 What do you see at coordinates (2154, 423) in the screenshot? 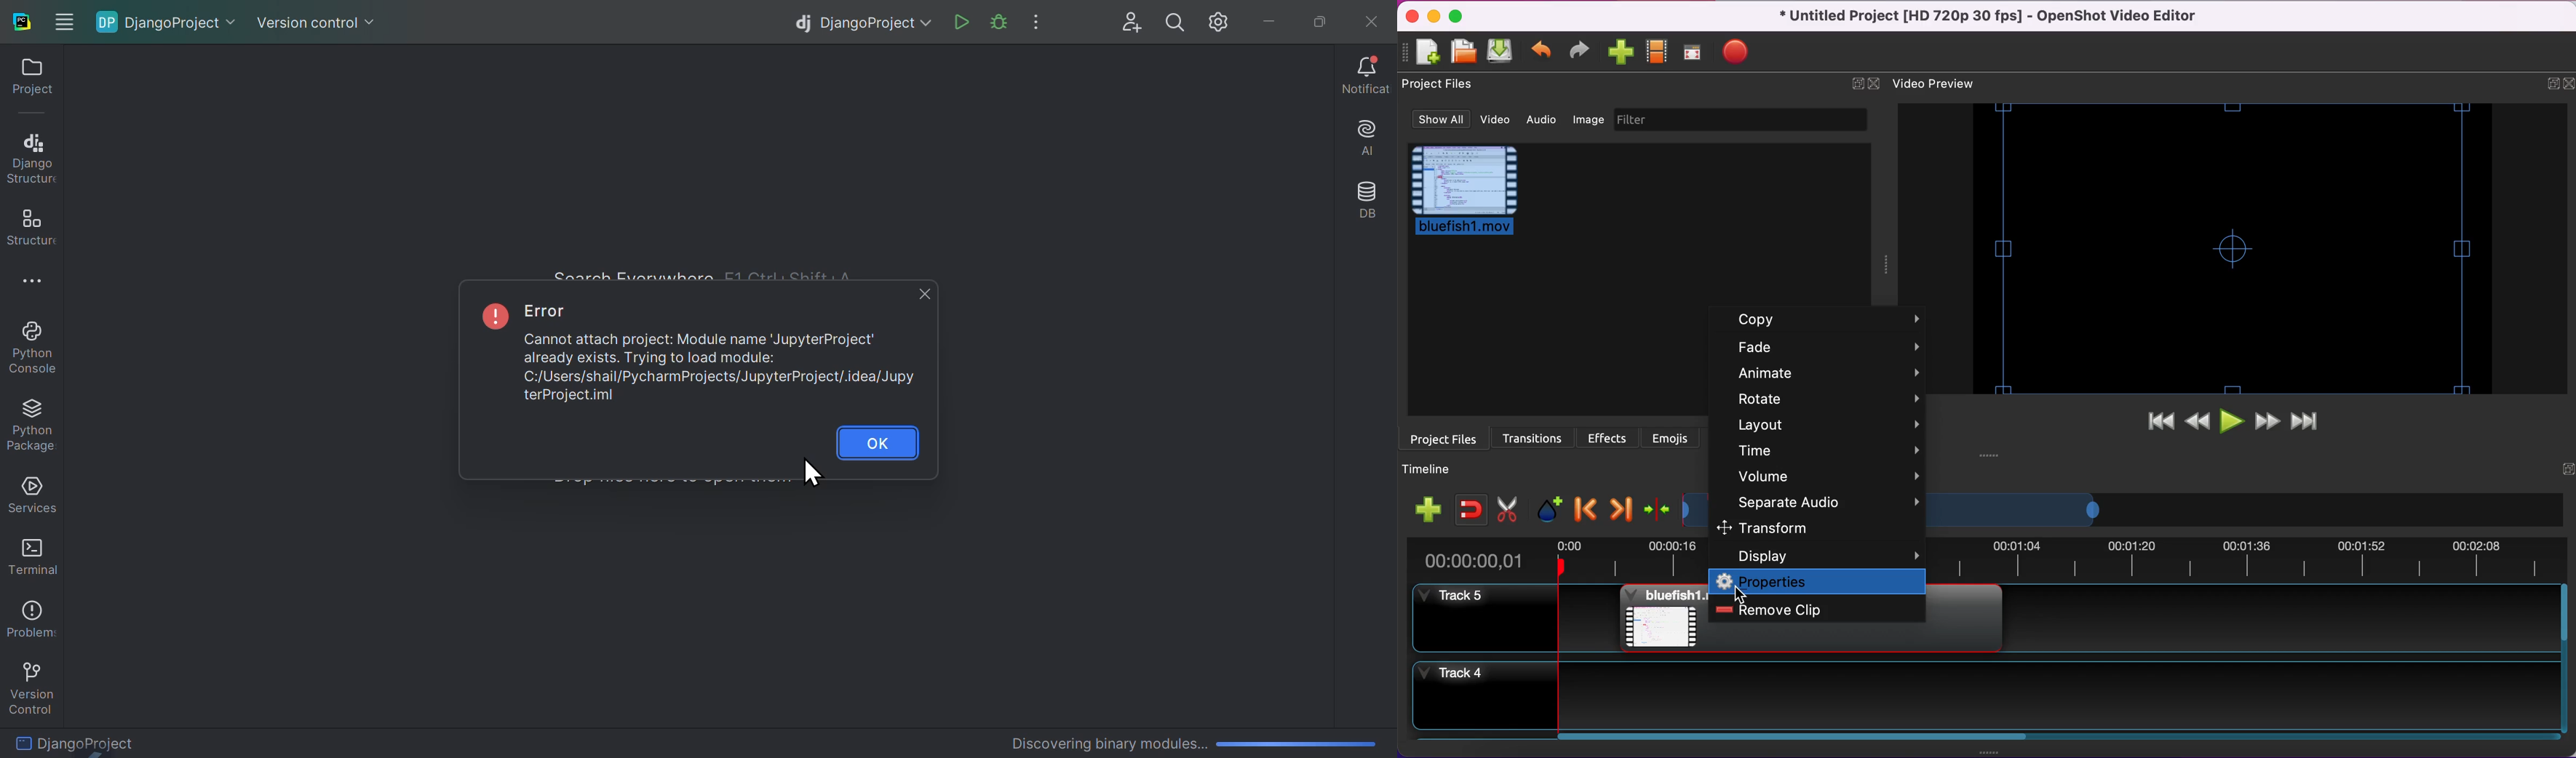
I see `jump to start` at bounding box center [2154, 423].